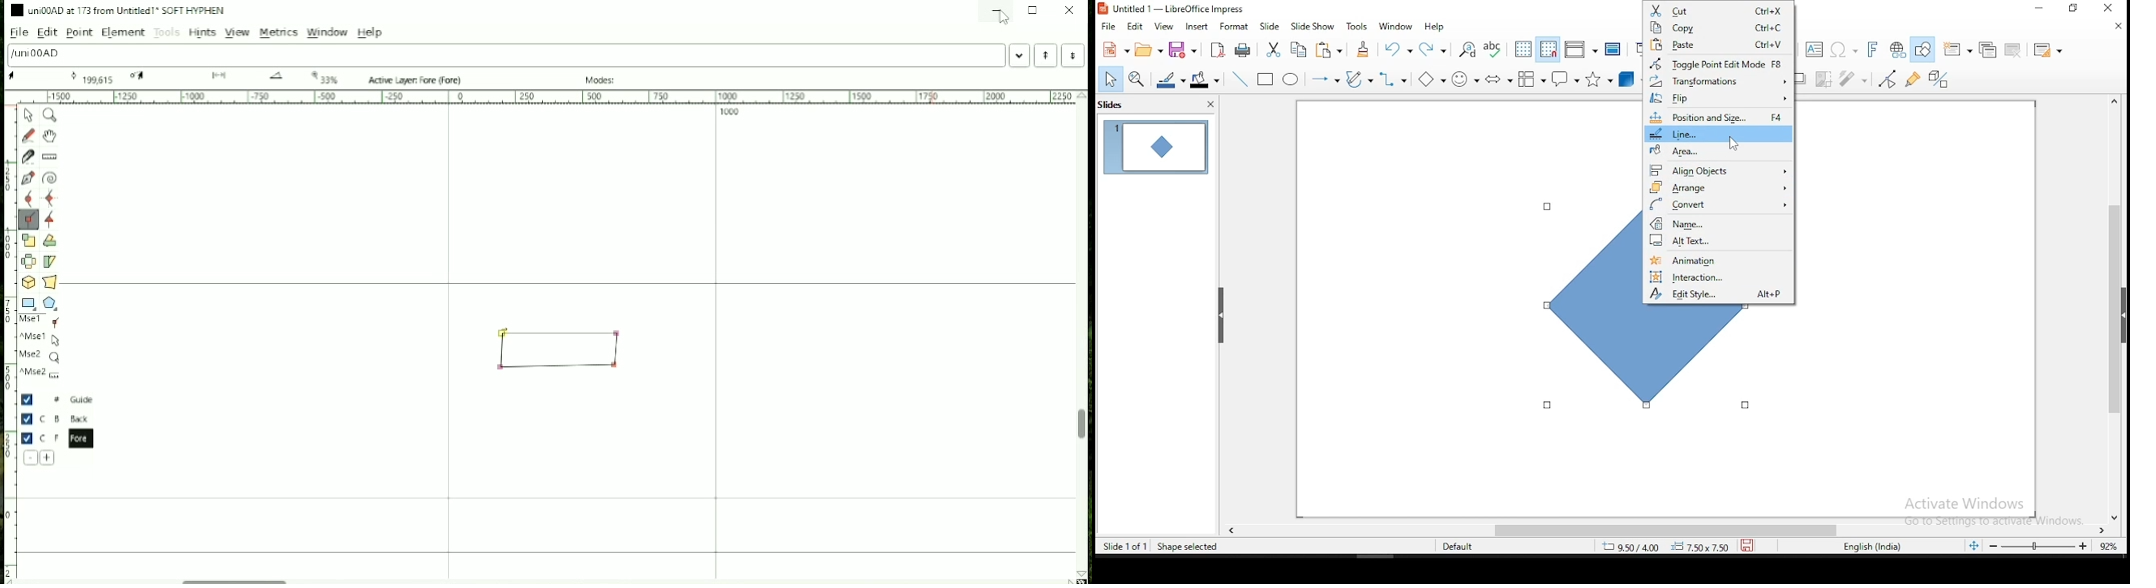  Describe the element at coordinates (1358, 26) in the screenshot. I see `tools` at that location.